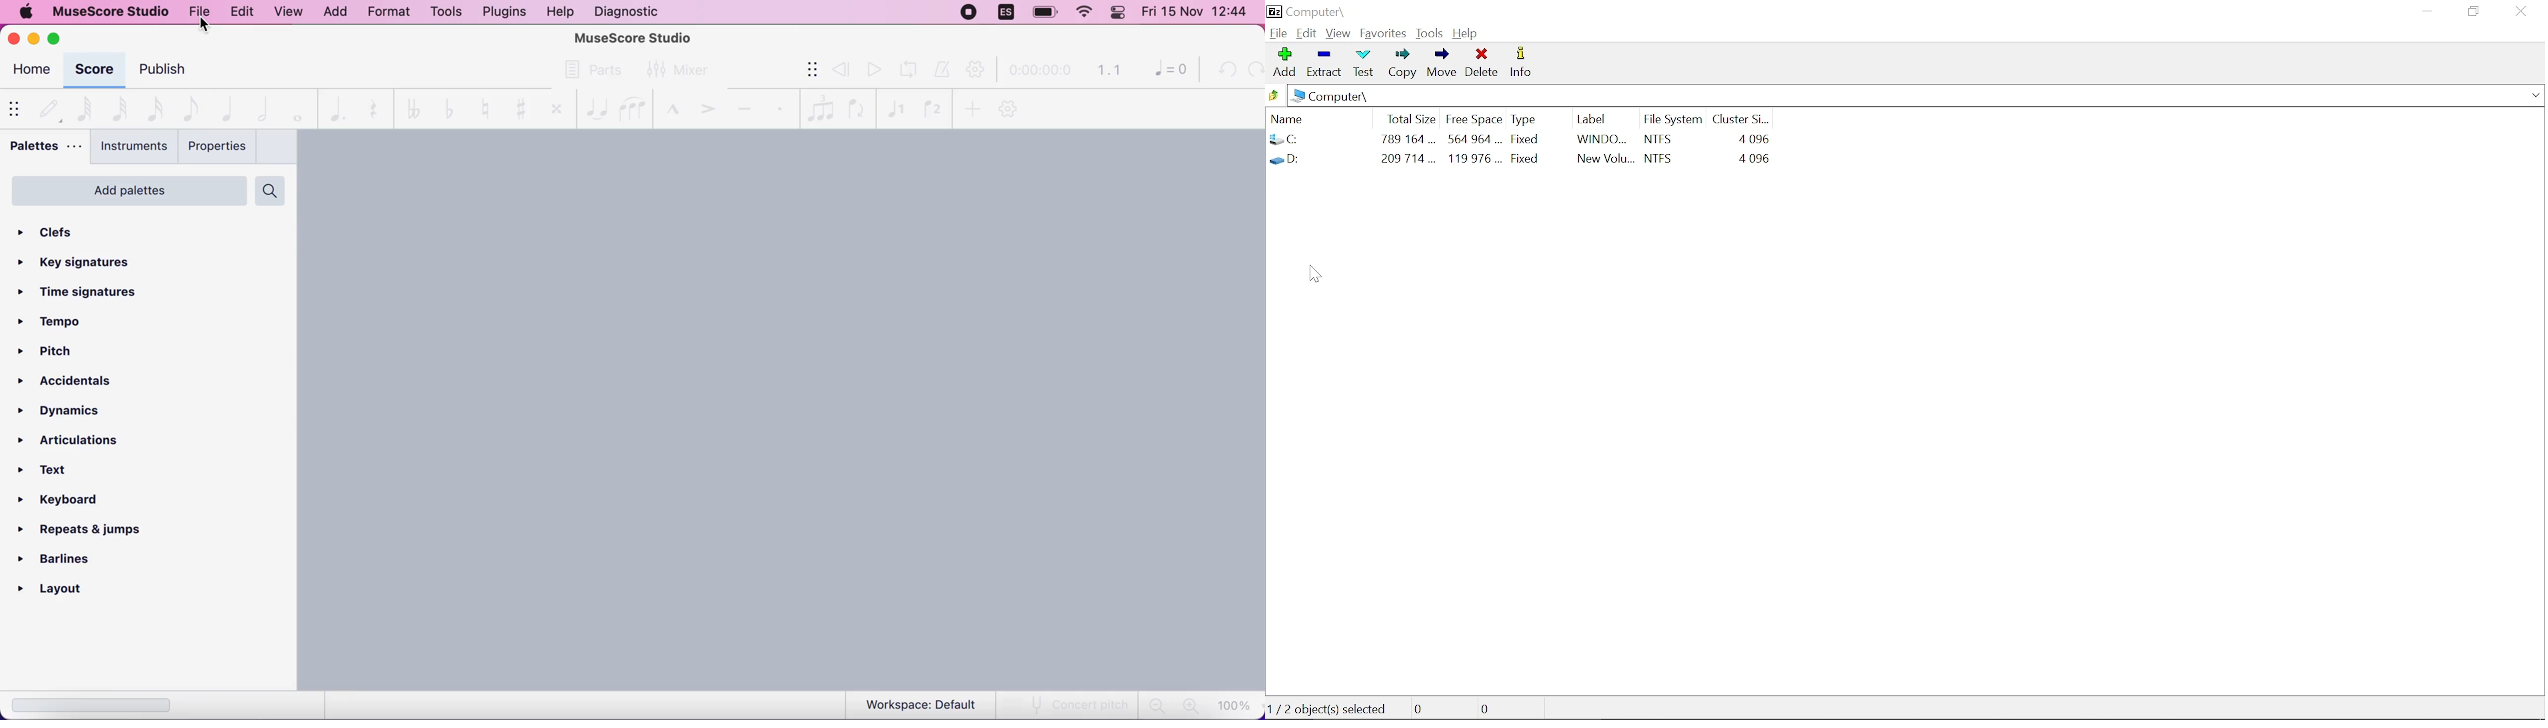 The image size is (2548, 728). Describe the element at coordinates (706, 106) in the screenshot. I see `accent` at that location.